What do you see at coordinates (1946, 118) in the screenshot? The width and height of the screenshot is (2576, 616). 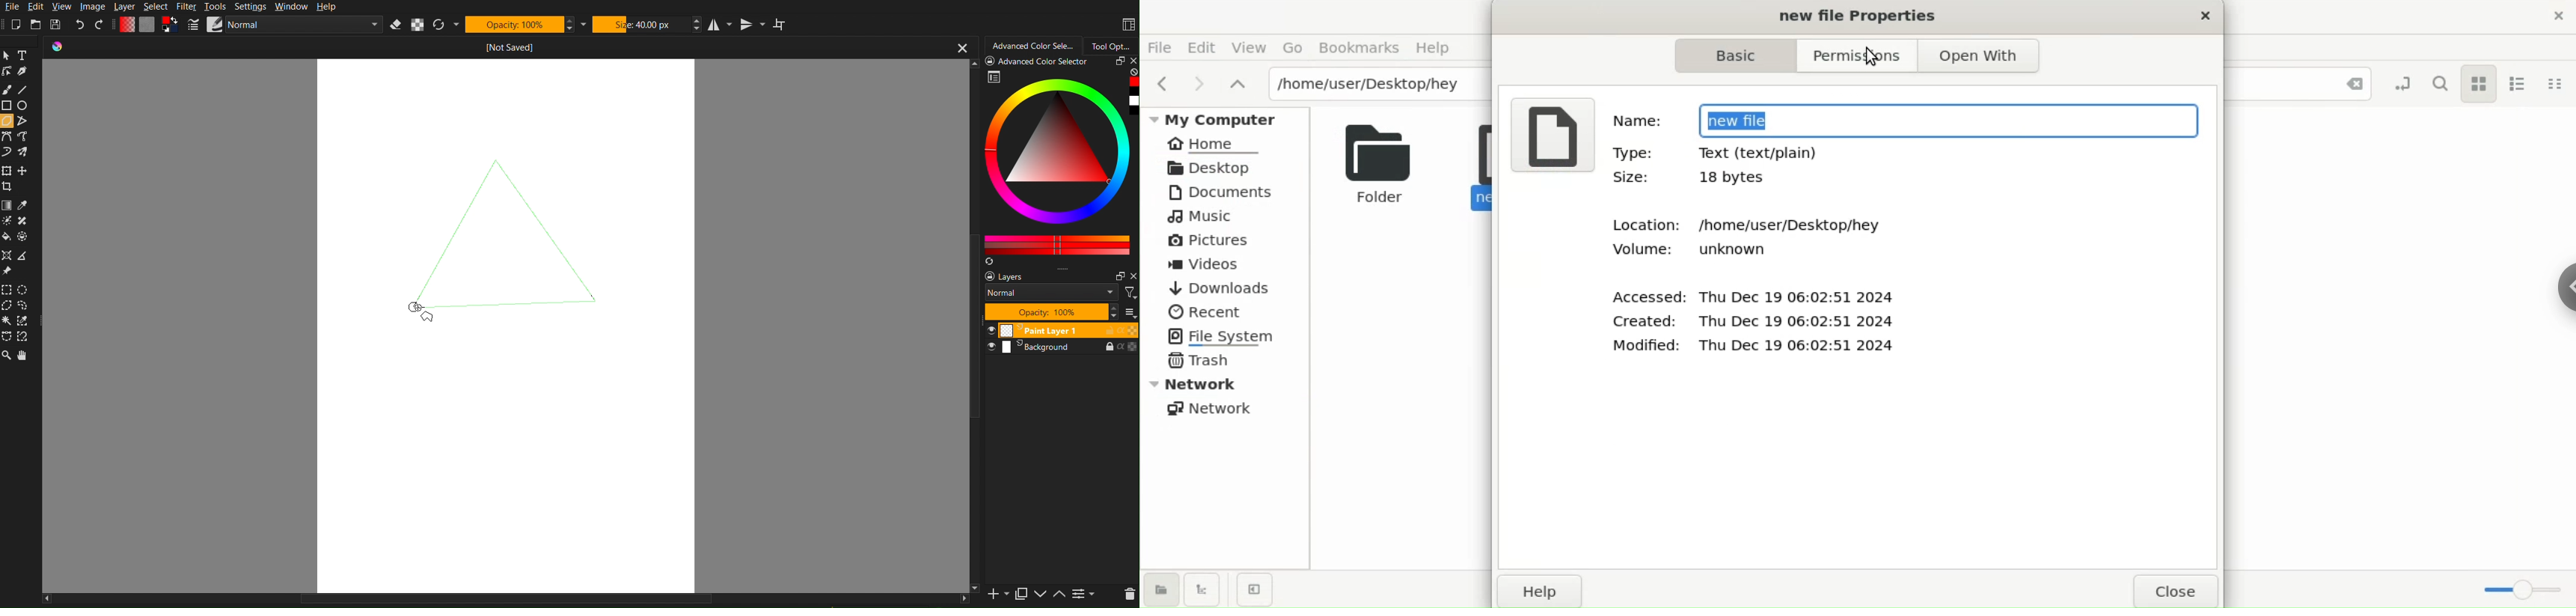 I see `new file` at bounding box center [1946, 118].